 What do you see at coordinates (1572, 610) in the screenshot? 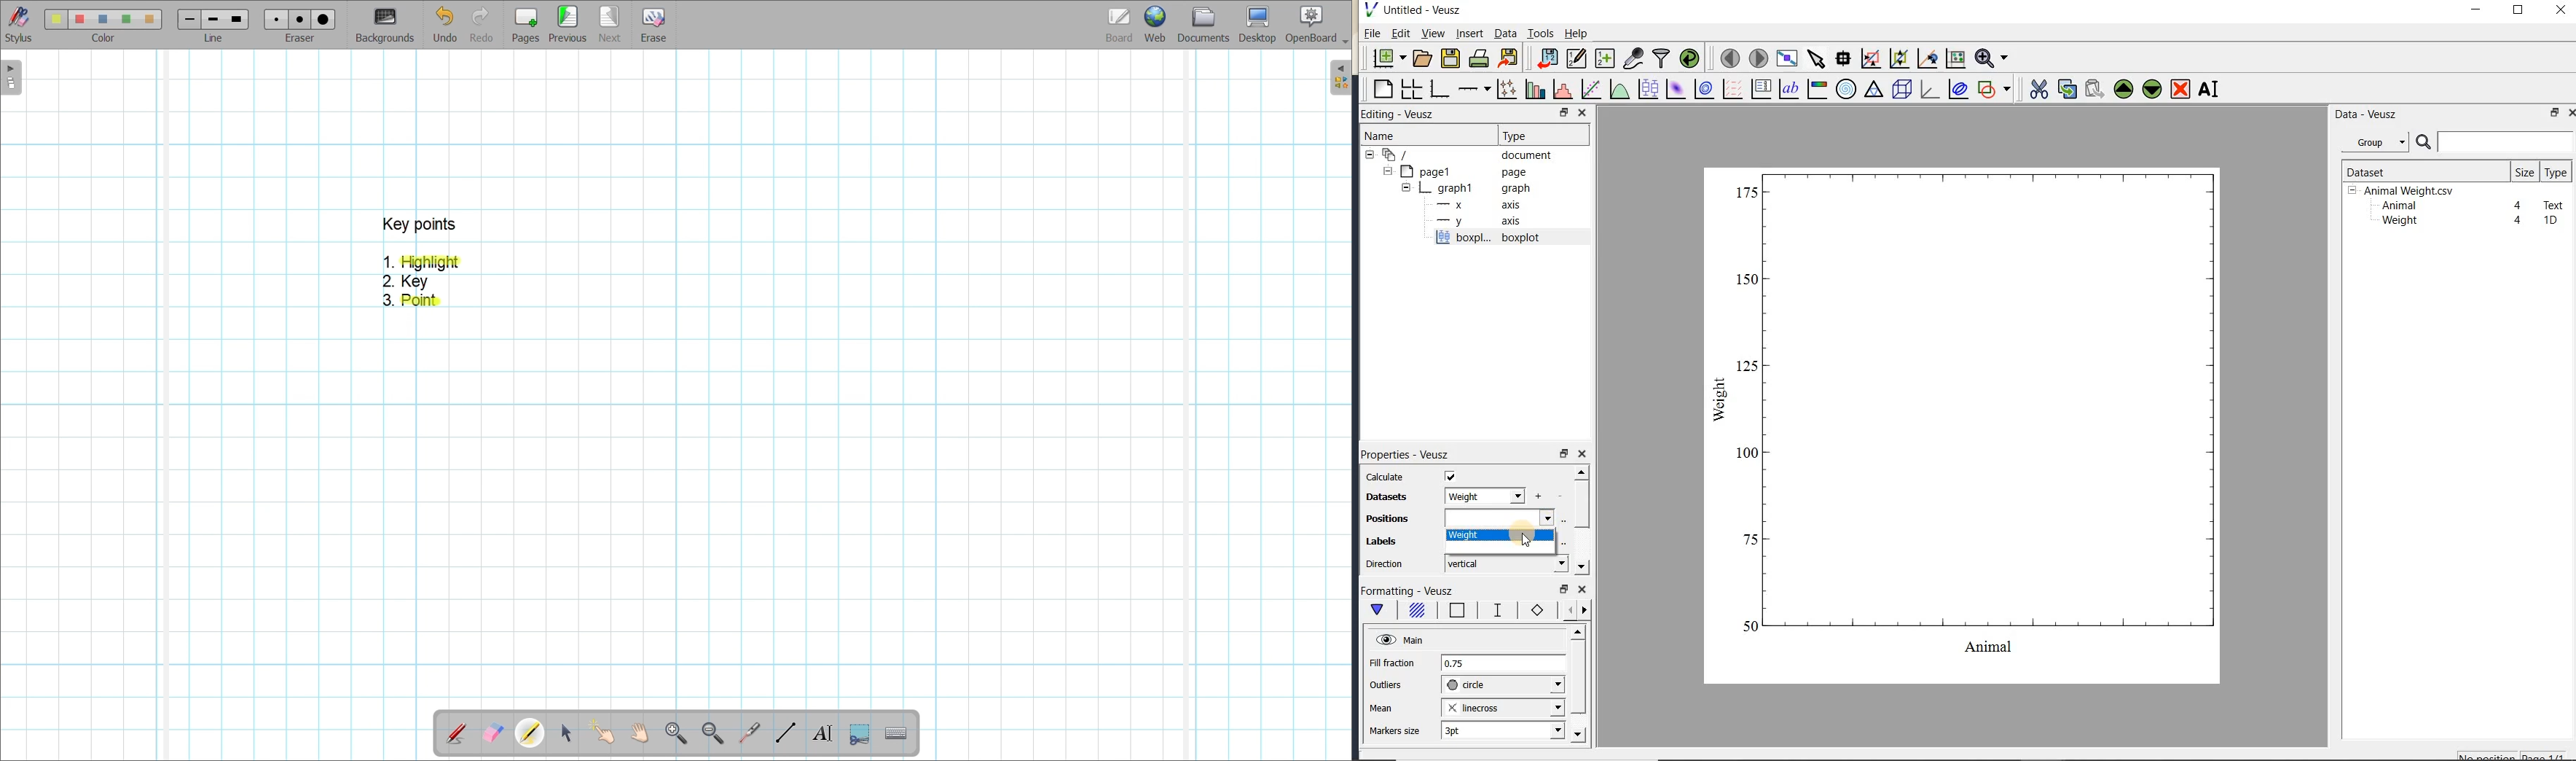
I see `minor ticks` at bounding box center [1572, 610].